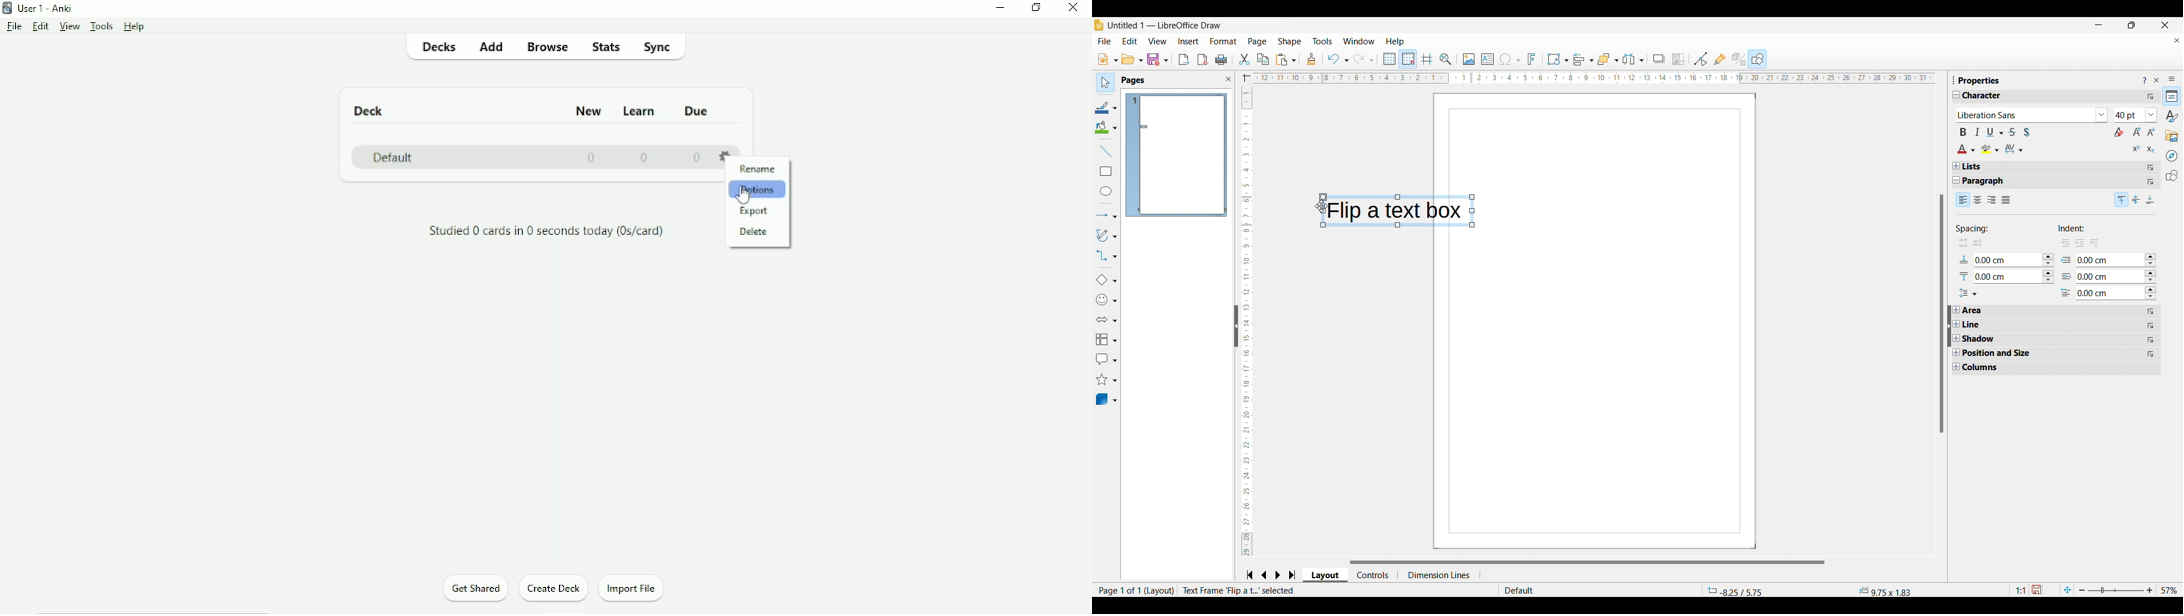 The width and height of the screenshot is (2184, 616). I want to click on Show gluepoint functions, so click(1721, 59).